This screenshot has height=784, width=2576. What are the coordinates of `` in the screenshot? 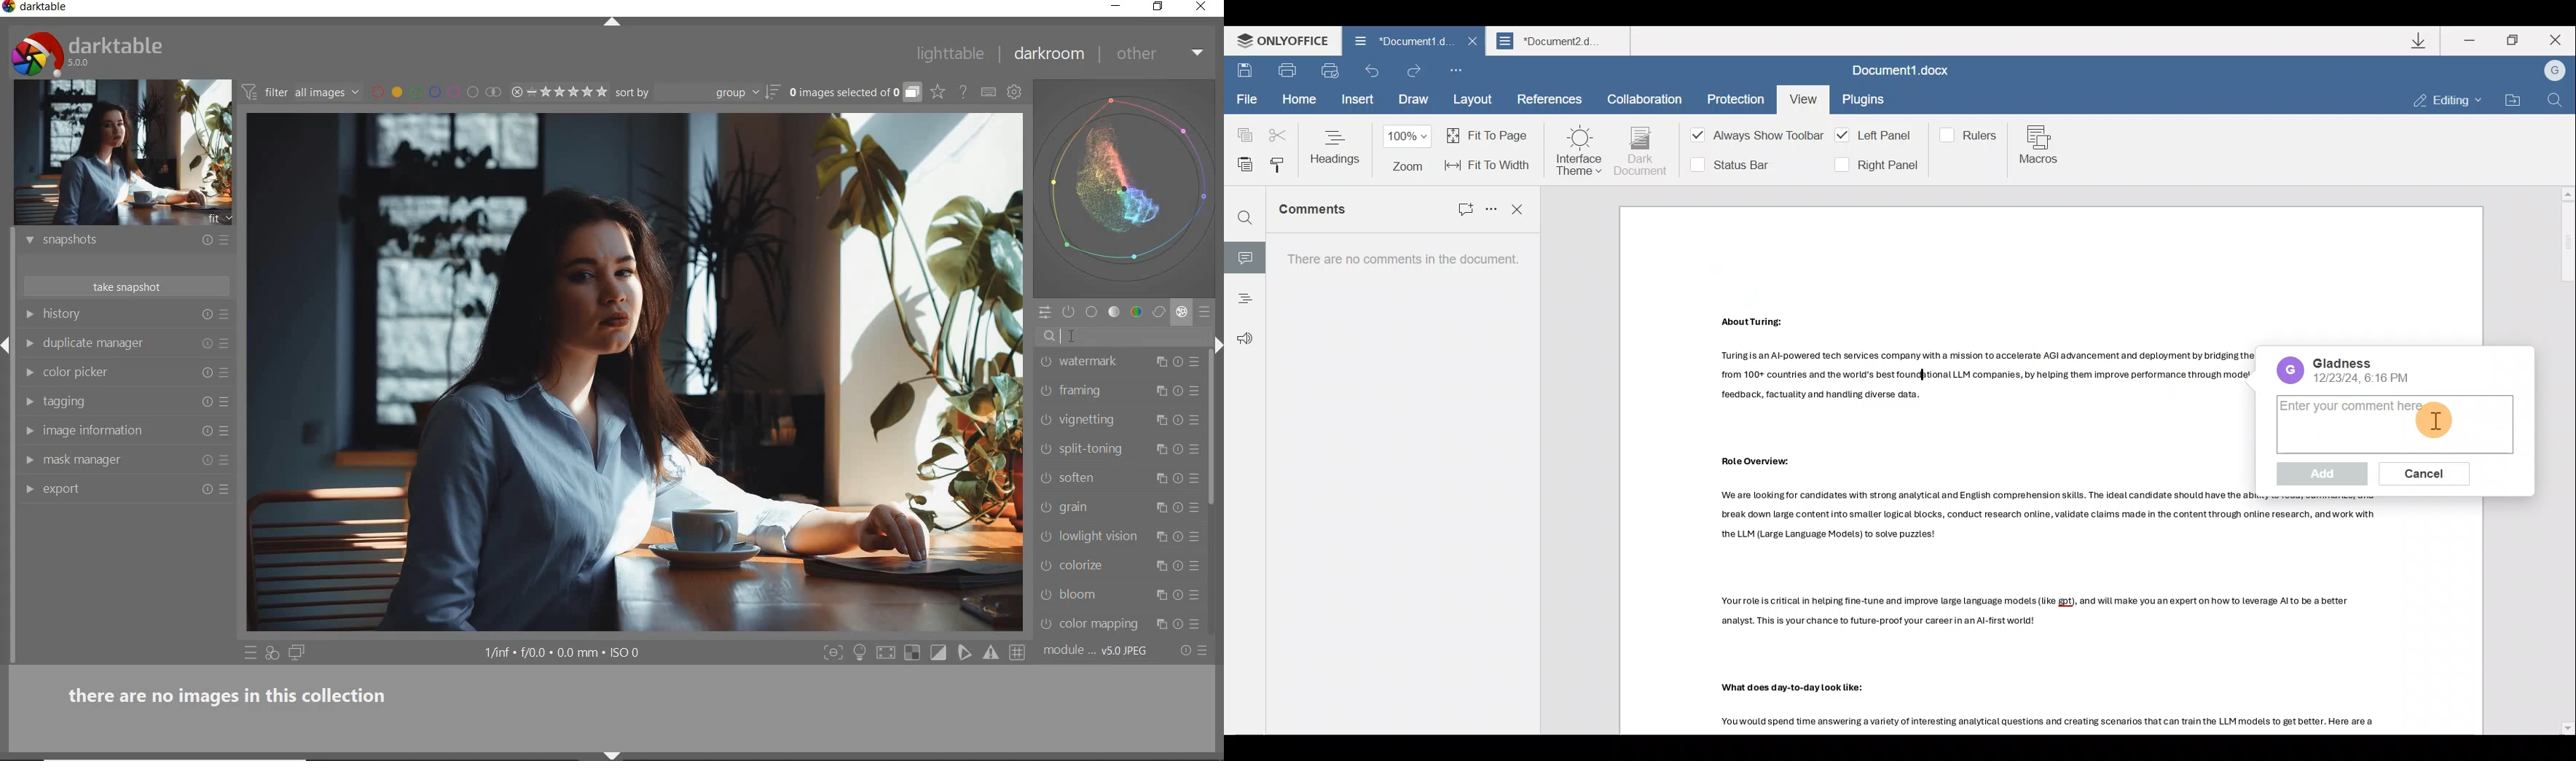 It's located at (1794, 688).